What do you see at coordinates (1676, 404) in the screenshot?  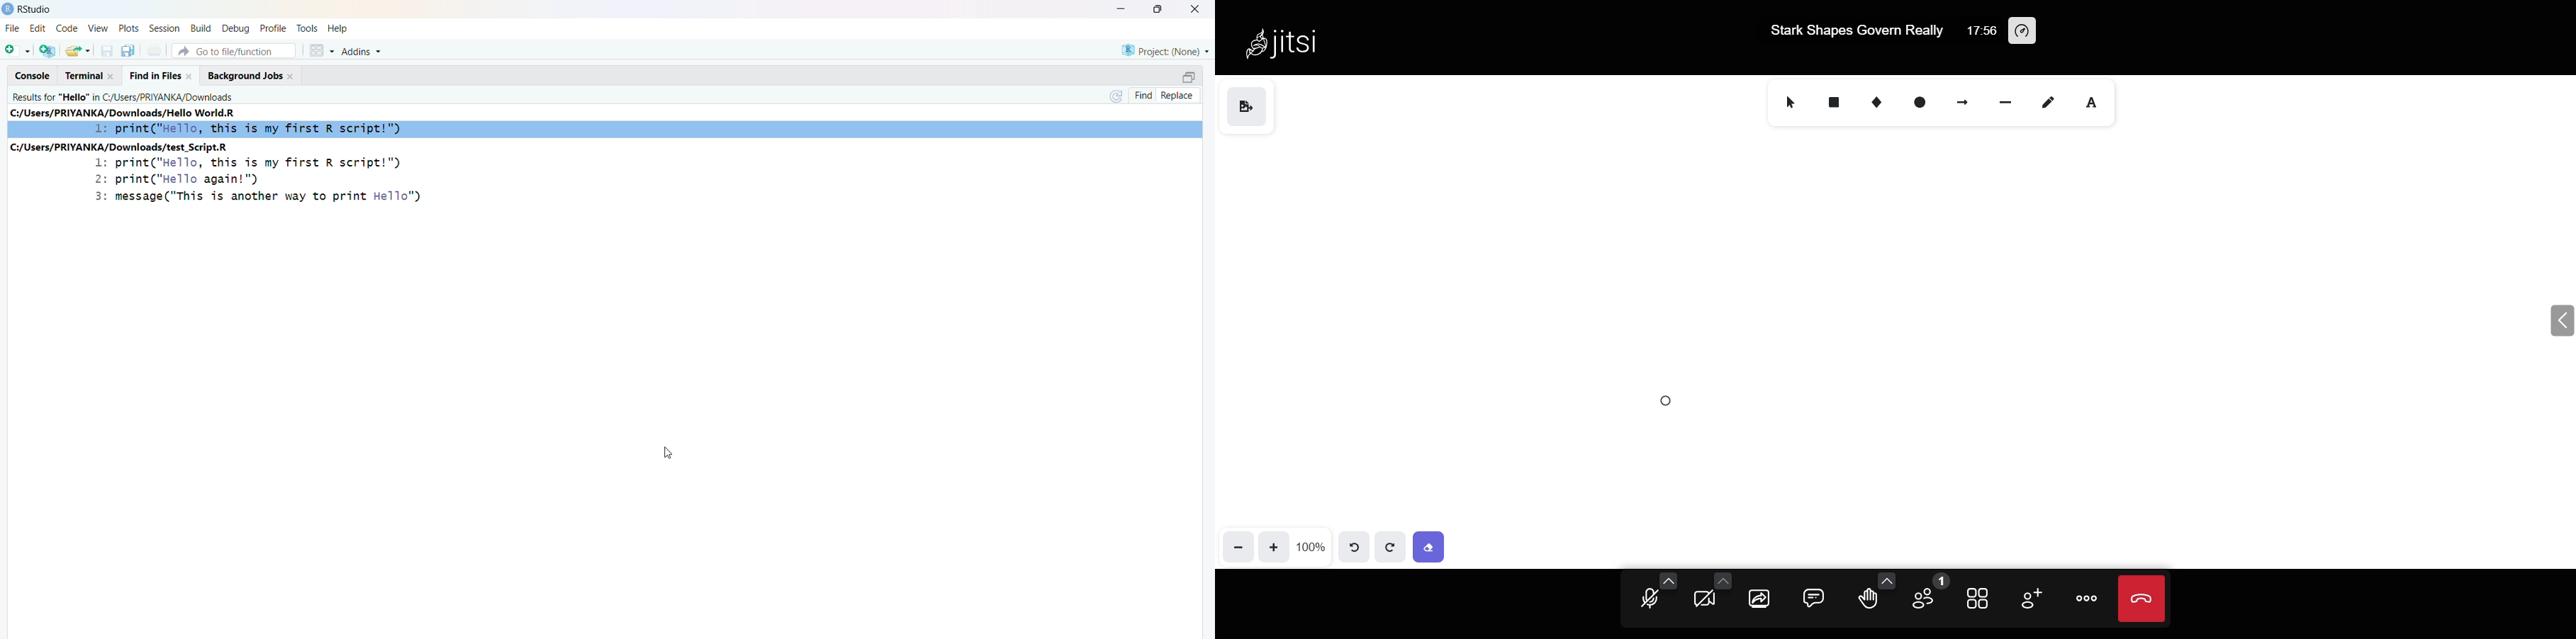 I see `eraser cursor` at bounding box center [1676, 404].